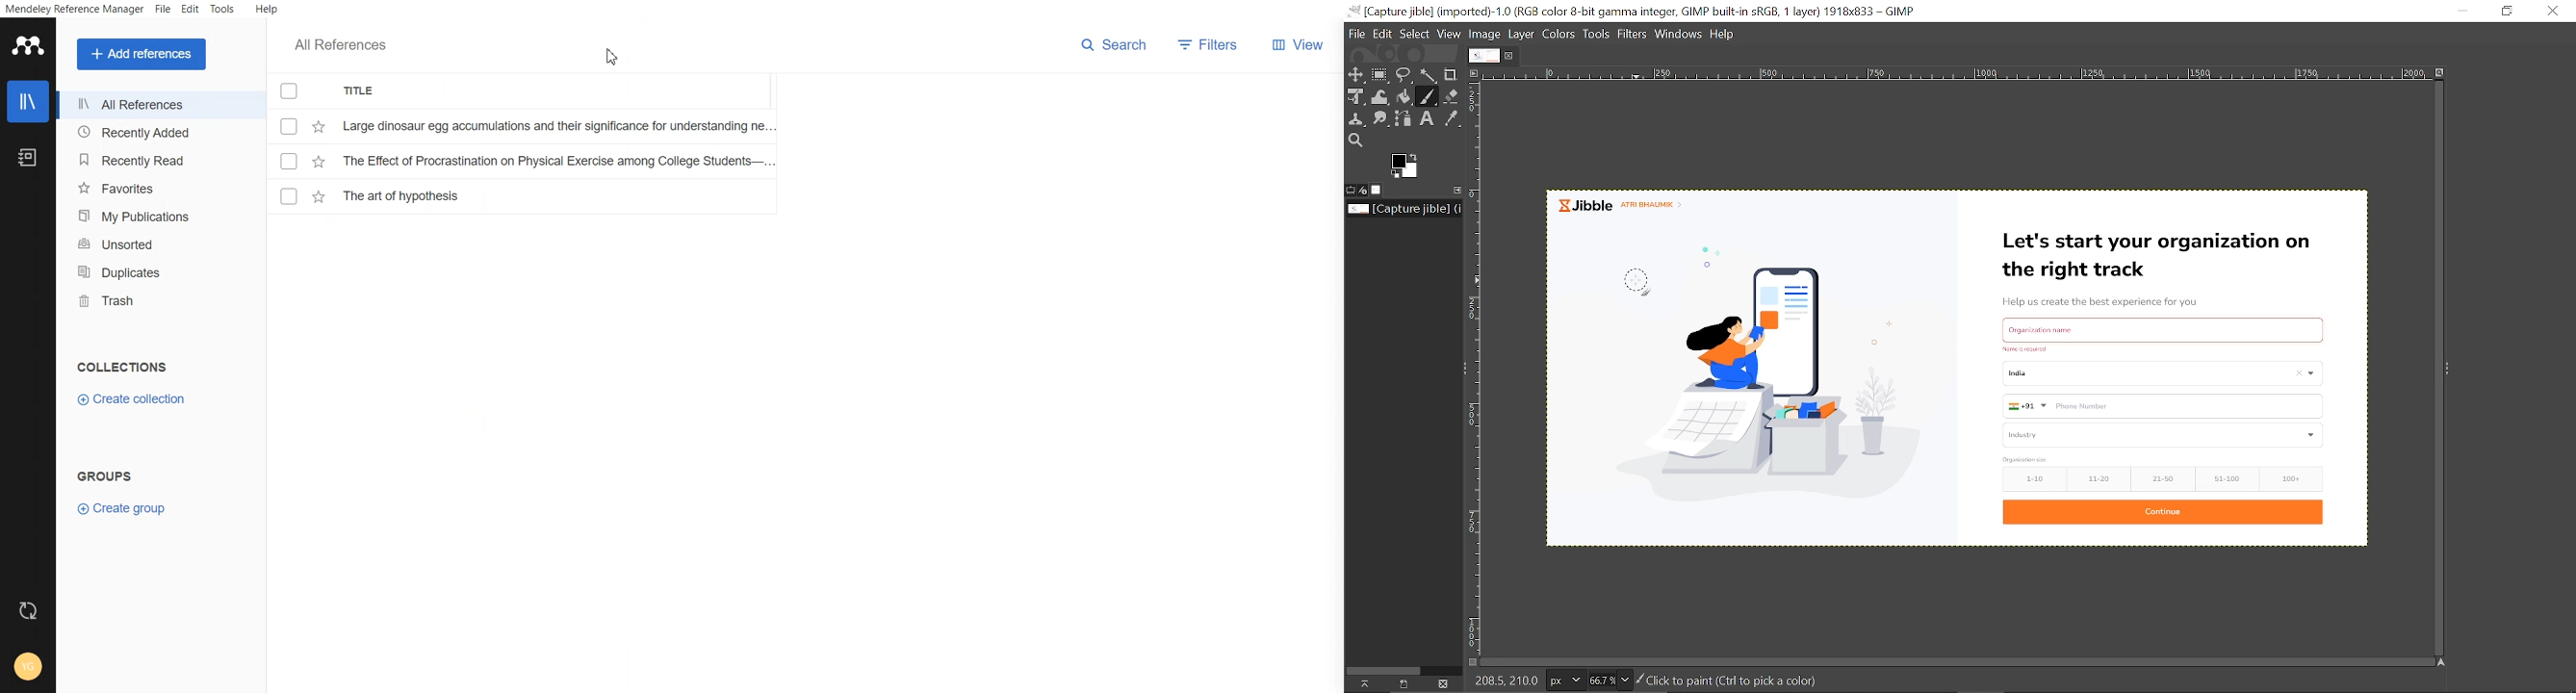  Describe the element at coordinates (1449, 35) in the screenshot. I see `View` at that location.